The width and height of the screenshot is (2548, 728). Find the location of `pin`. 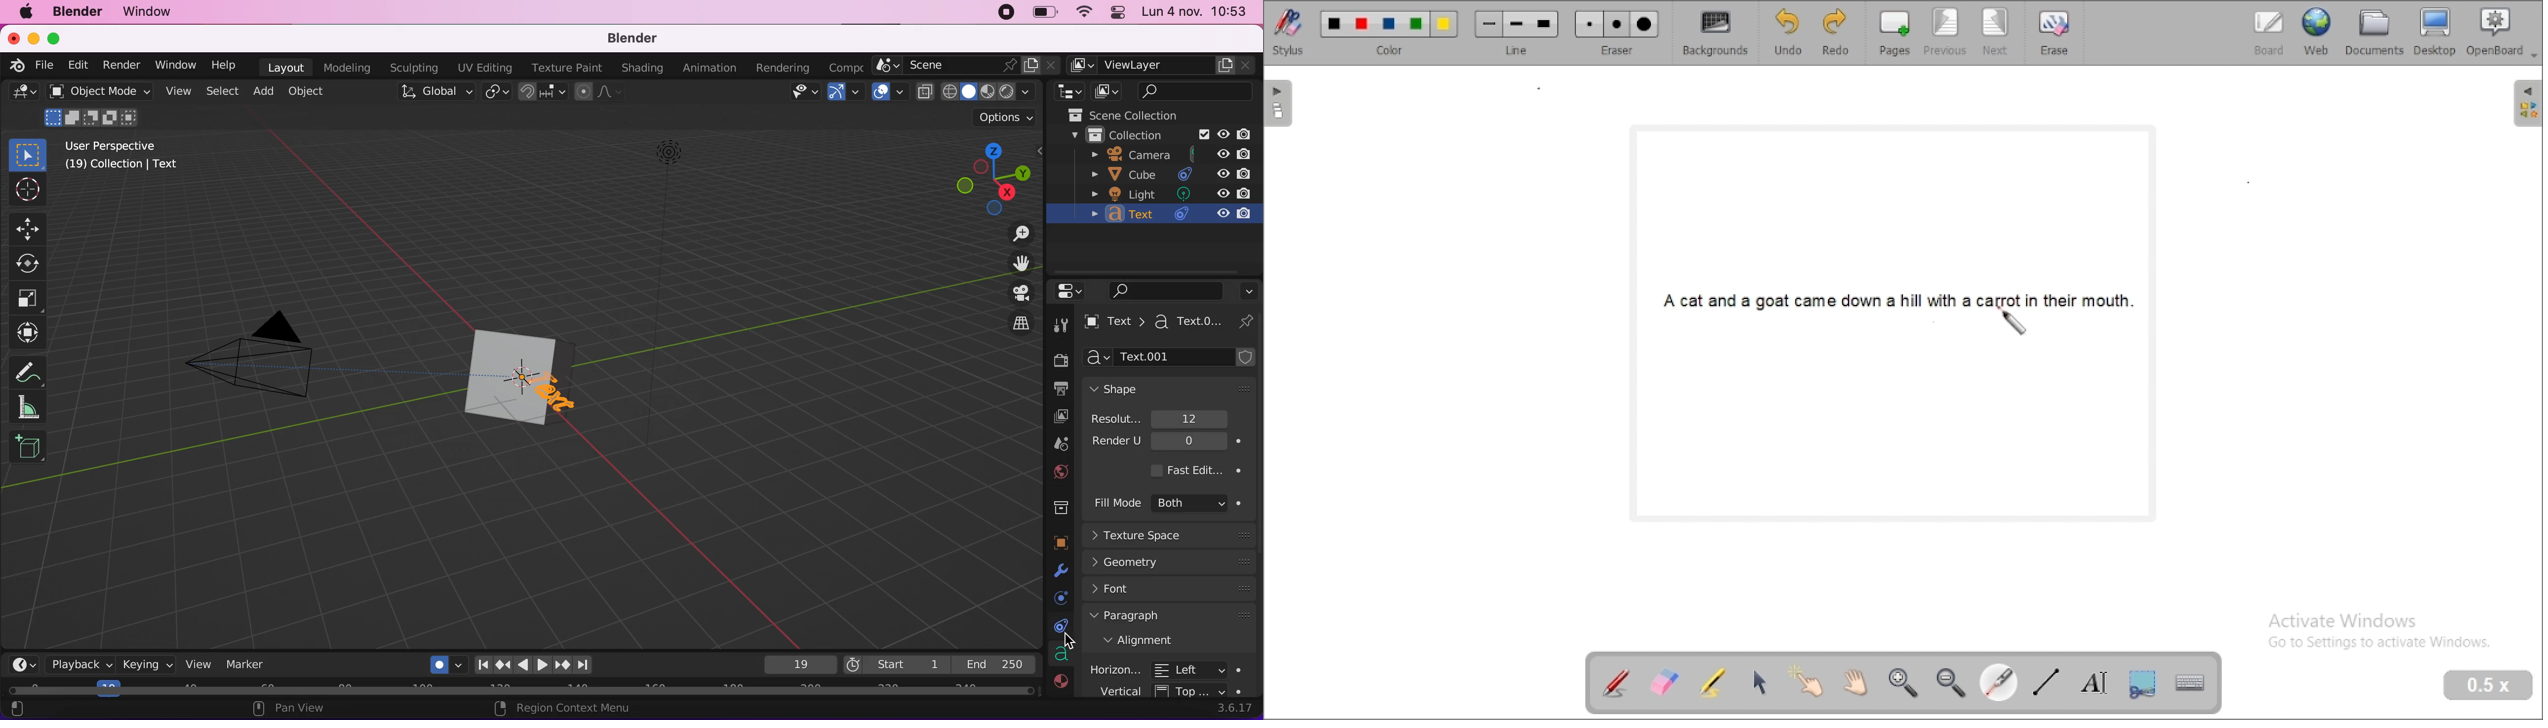

pin is located at coordinates (1246, 321).